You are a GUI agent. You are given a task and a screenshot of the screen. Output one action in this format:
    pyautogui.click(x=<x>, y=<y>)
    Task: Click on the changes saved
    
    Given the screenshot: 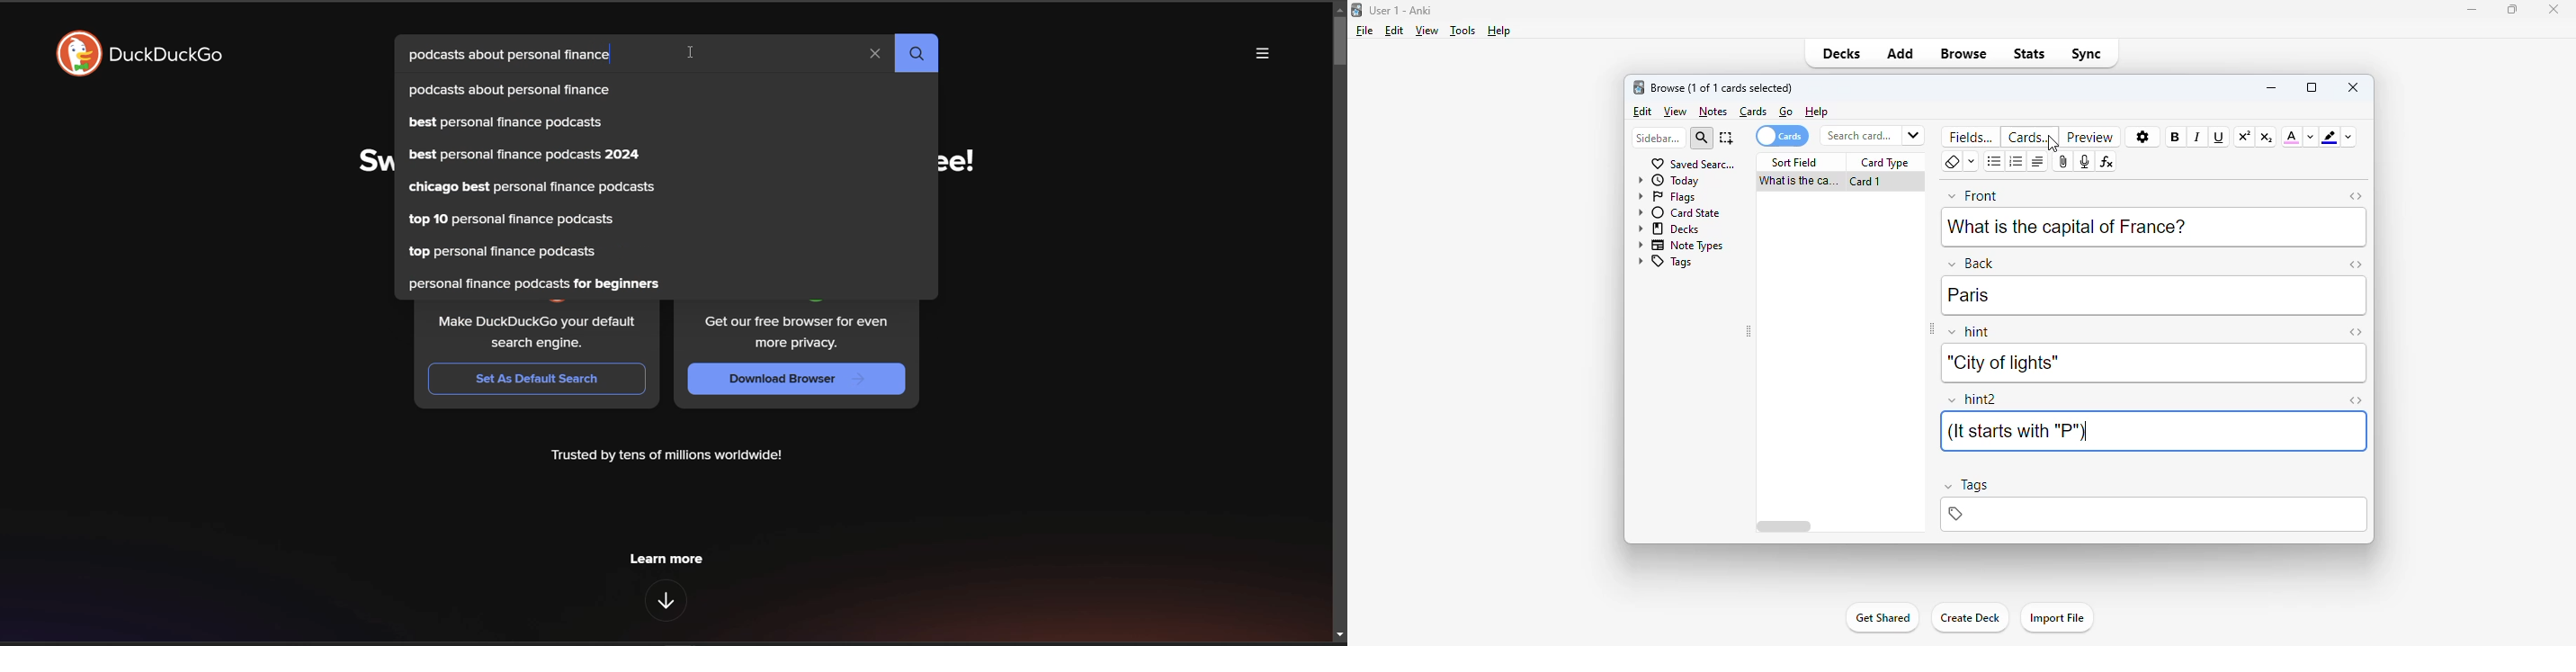 What is the action you would take?
    pyautogui.click(x=1676, y=473)
    